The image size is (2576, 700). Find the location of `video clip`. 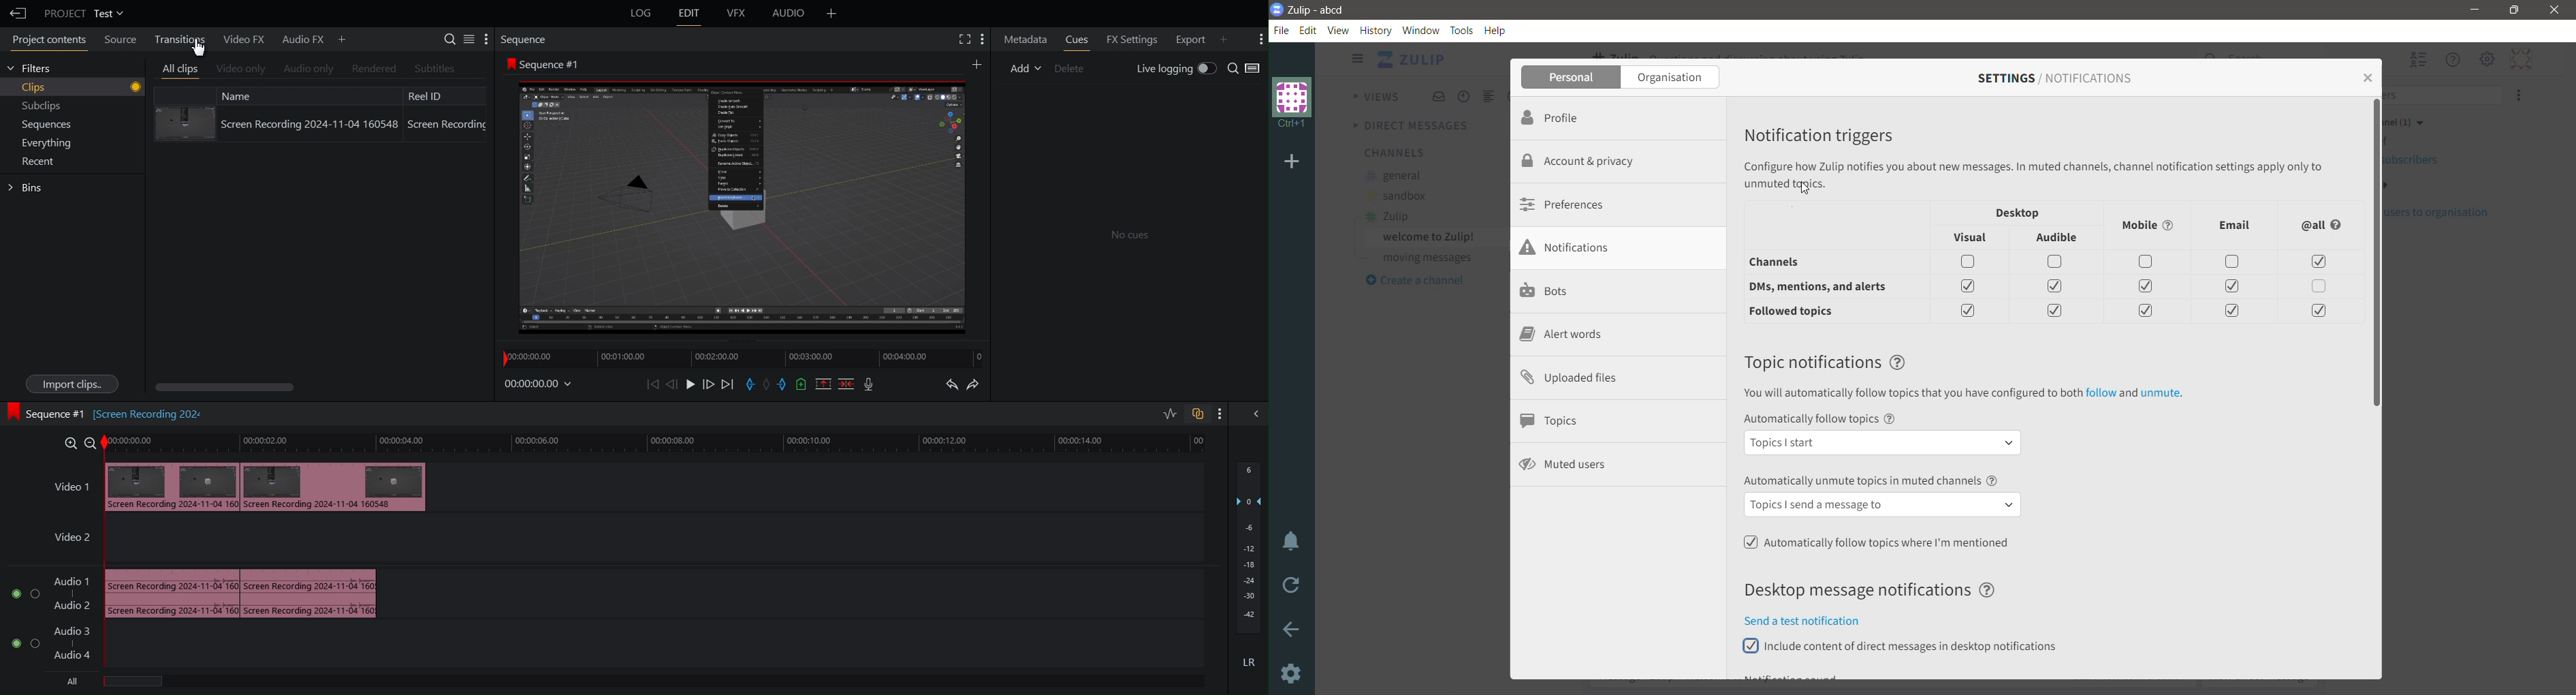

video clip is located at coordinates (267, 487).